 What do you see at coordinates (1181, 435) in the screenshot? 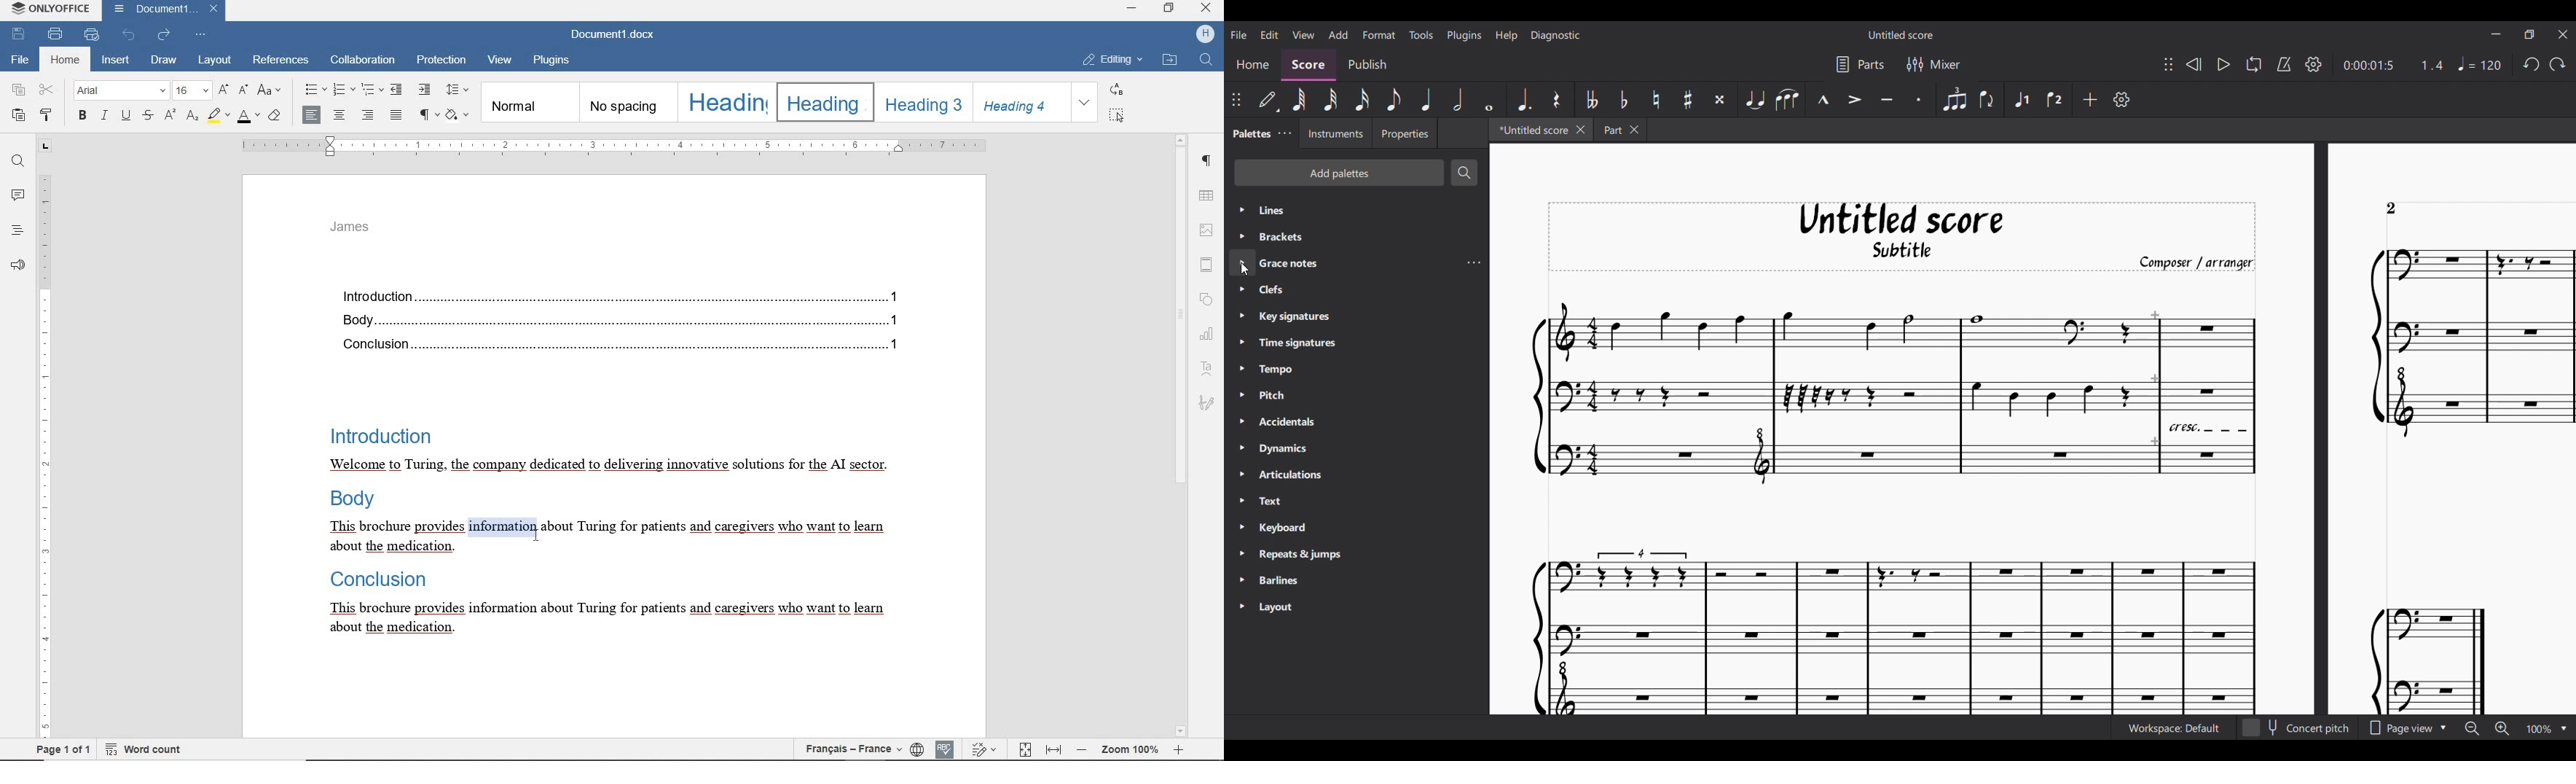
I see `SCROLLBAR` at bounding box center [1181, 435].